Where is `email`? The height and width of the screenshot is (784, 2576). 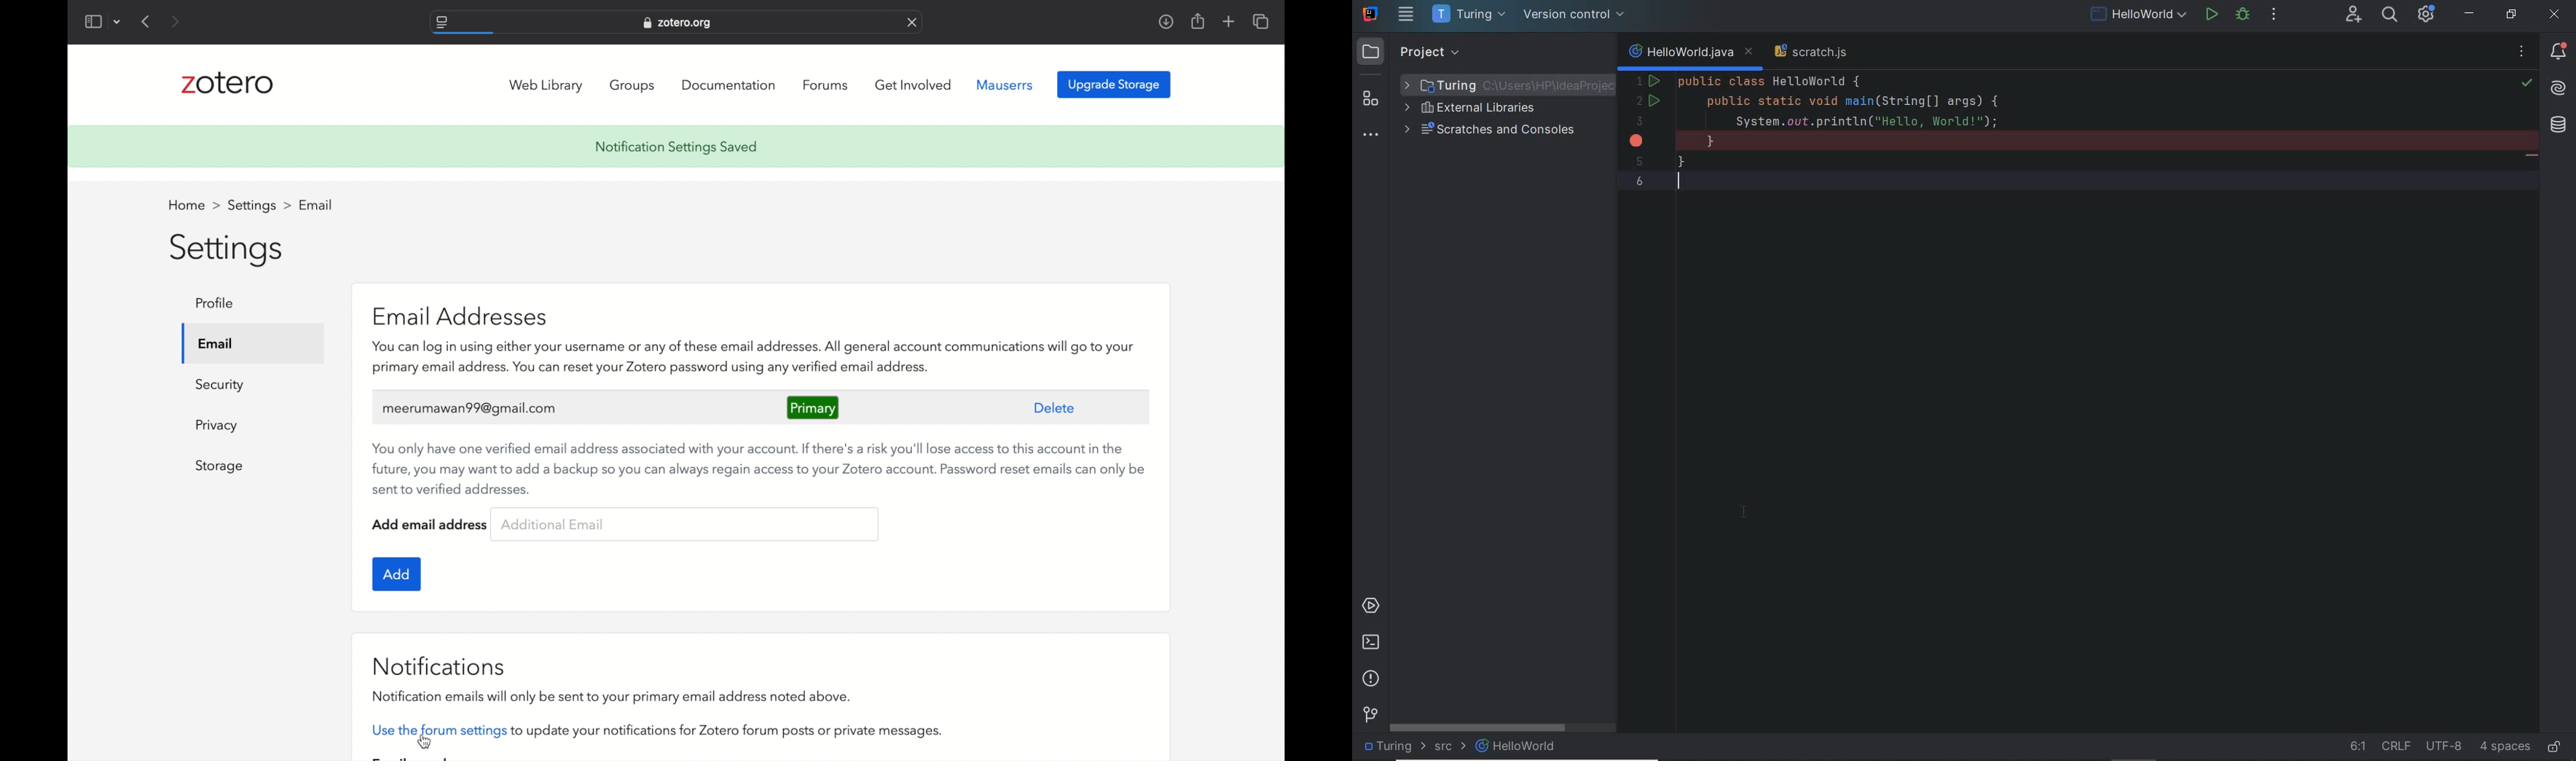 email is located at coordinates (316, 205).